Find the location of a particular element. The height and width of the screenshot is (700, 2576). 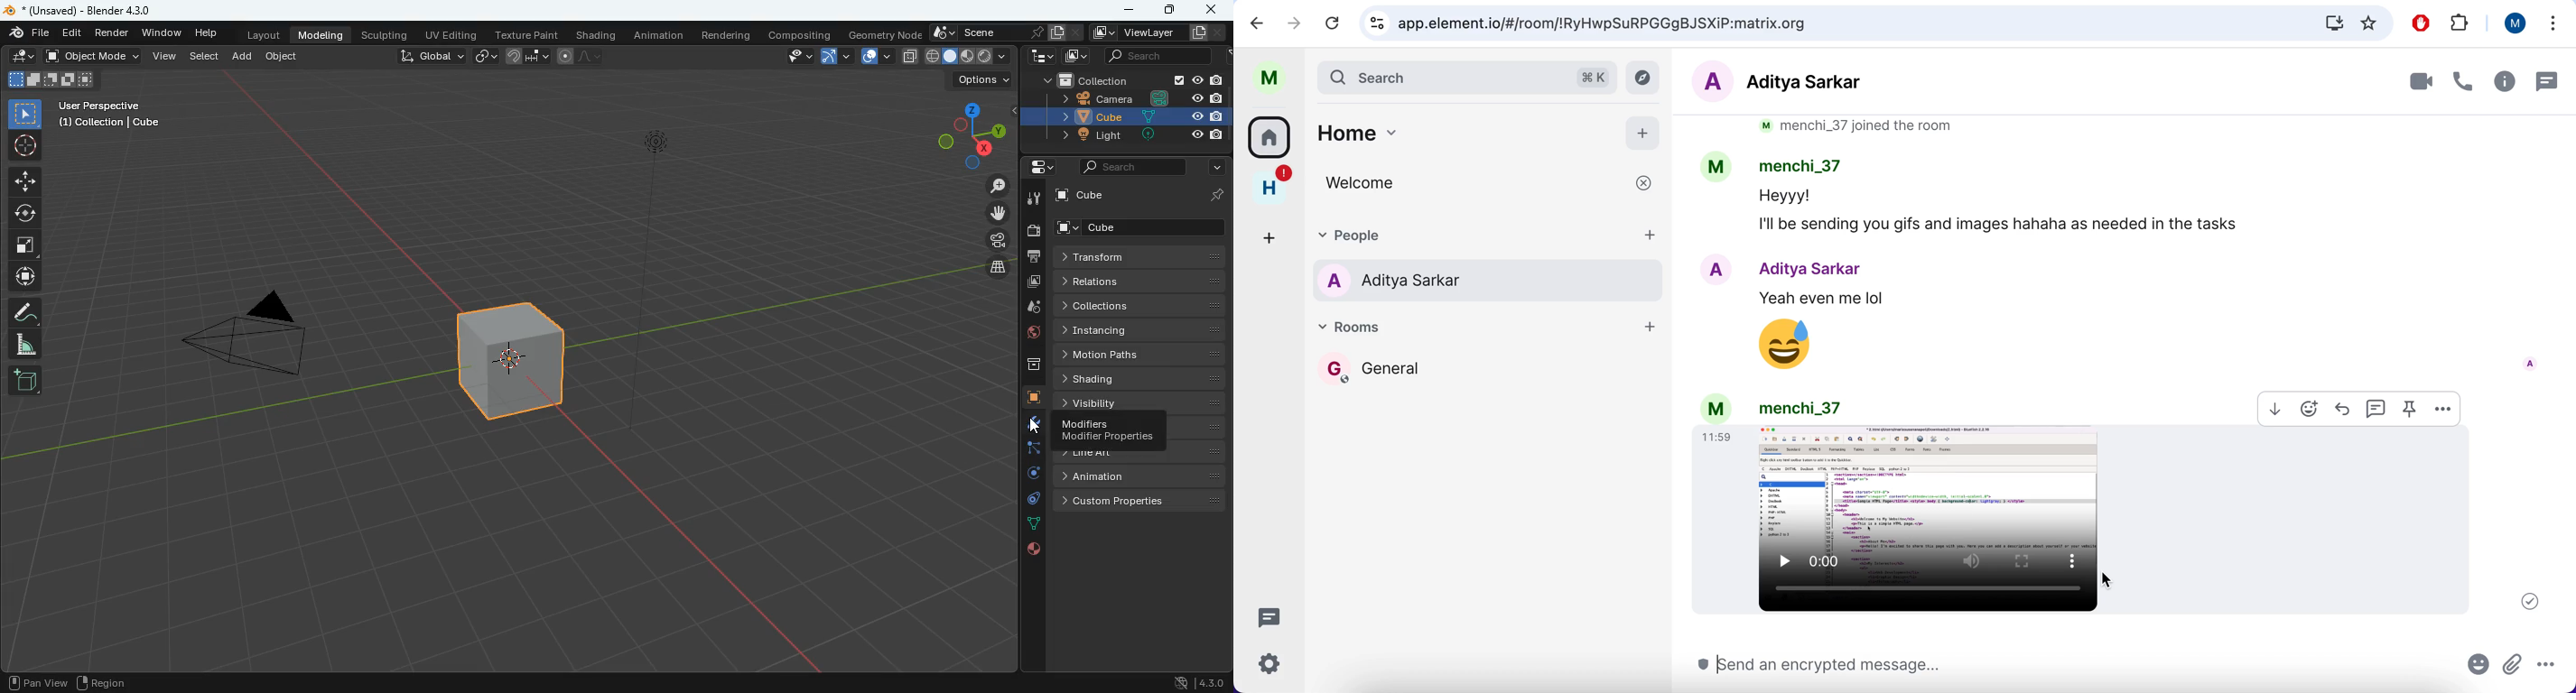

emoji is located at coordinates (2309, 409).